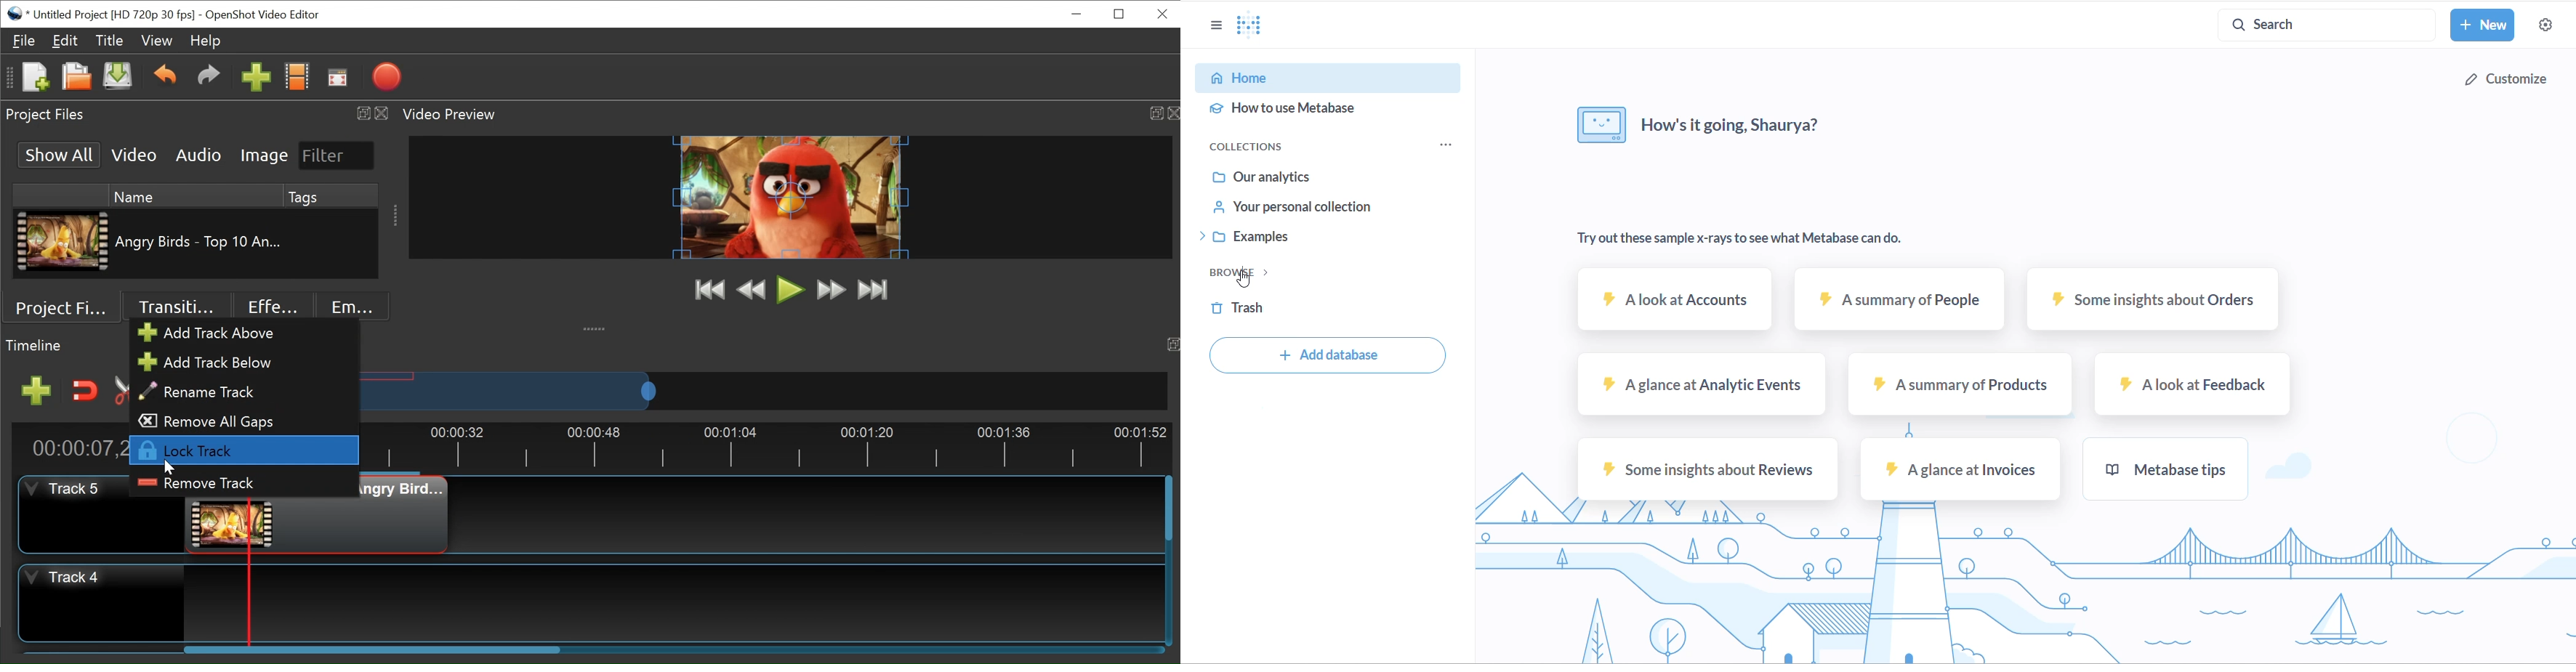 The height and width of the screenshot is (672, 2576). Describe the element at coordinates (1119, 15) in the screenshot. I see `Restore` at that location.